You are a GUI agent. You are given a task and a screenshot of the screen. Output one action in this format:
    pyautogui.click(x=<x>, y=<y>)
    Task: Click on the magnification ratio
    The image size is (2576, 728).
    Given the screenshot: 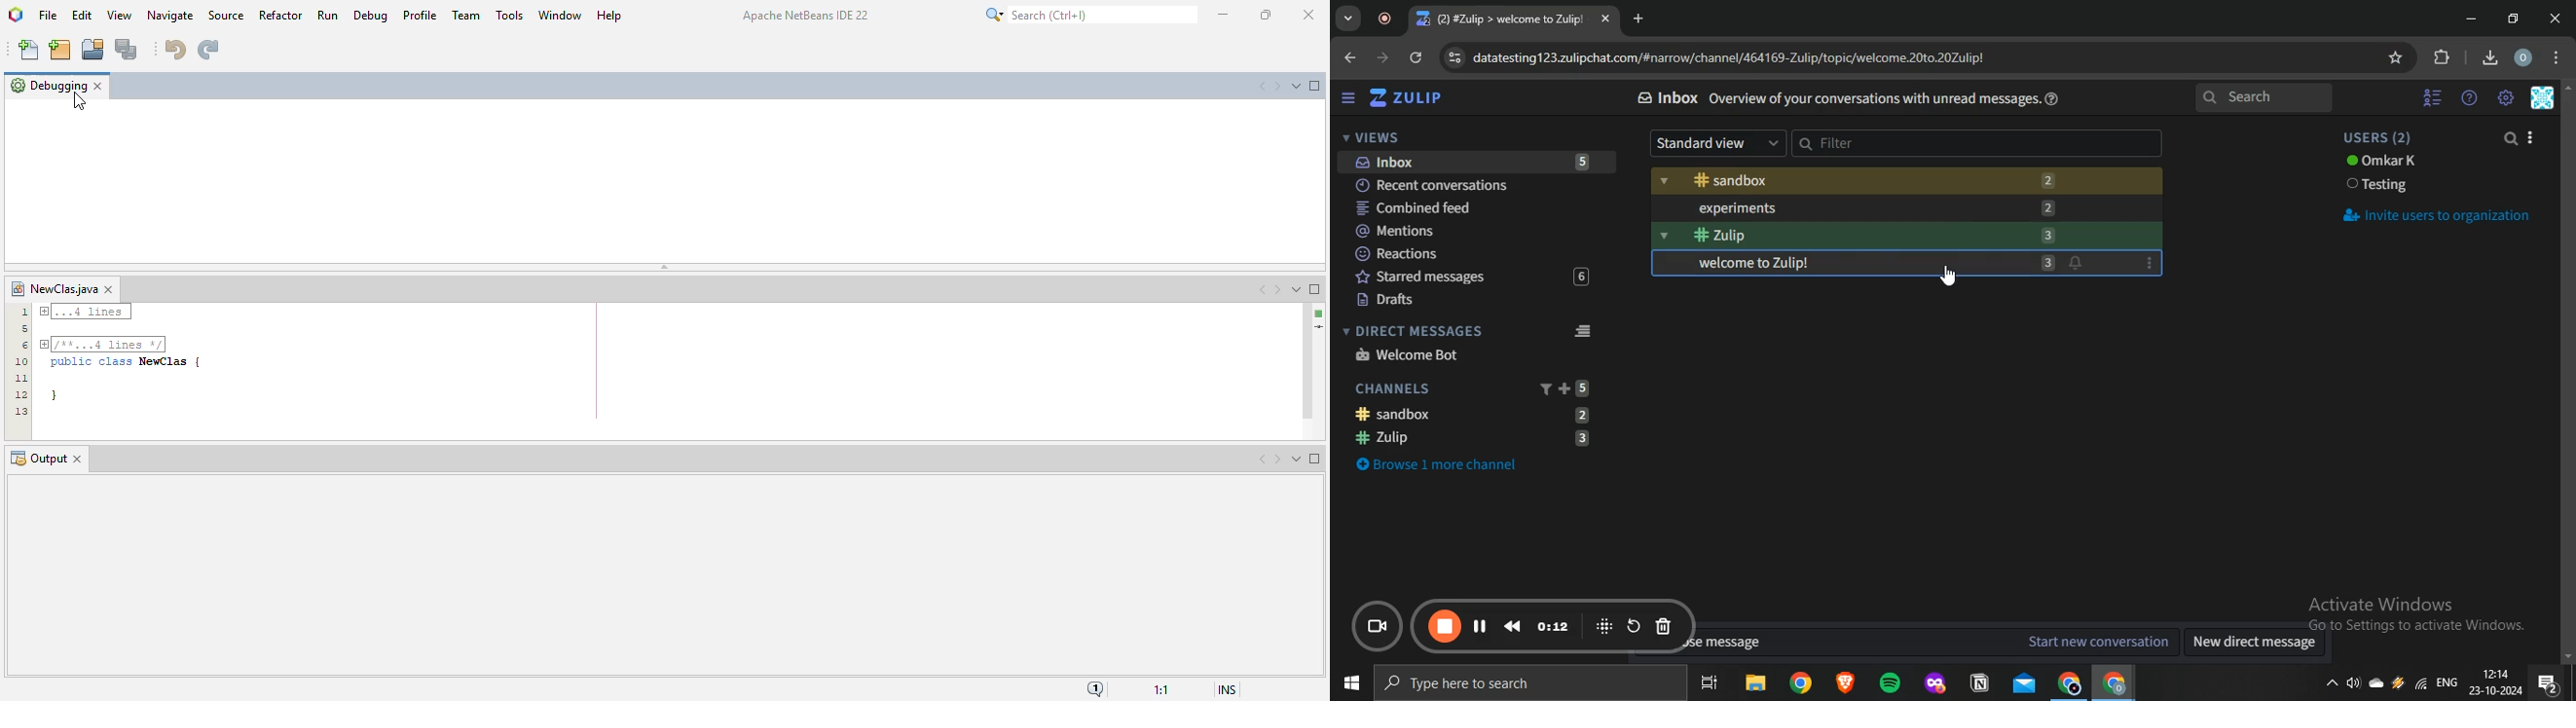 What is the action you would take?
    pyautogui.click(x=1162, y=689)
    